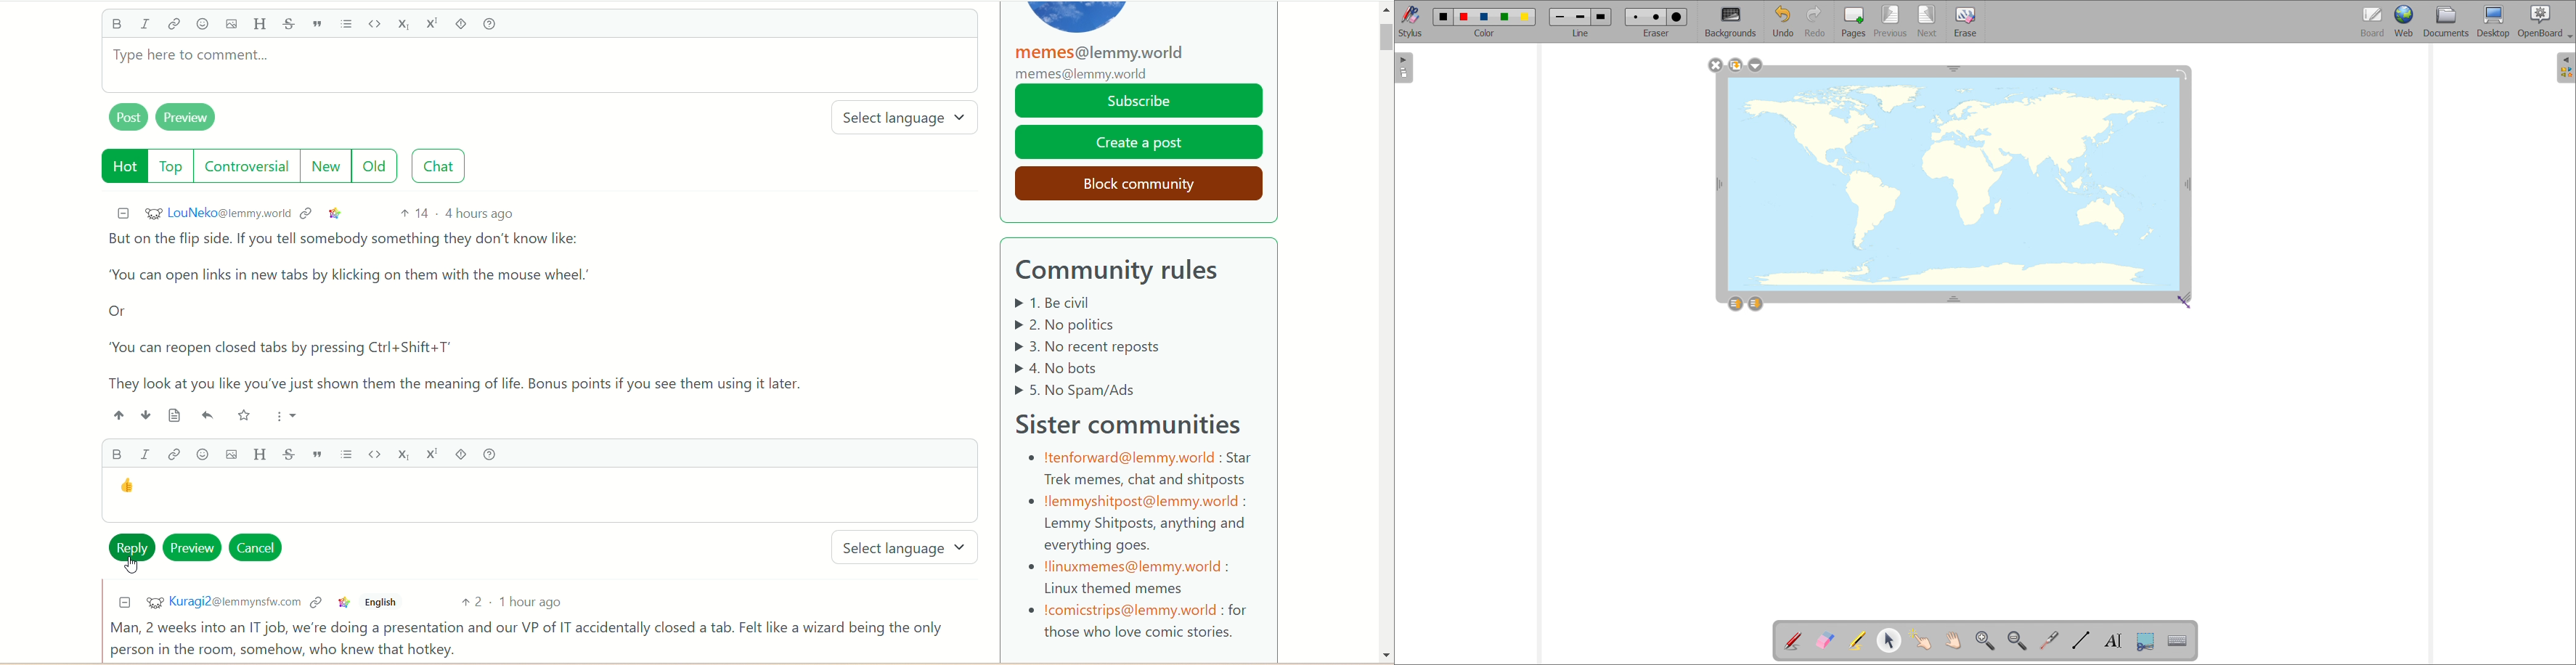 This screenshot has height=672, width=2576. Describe the element at coordinates (2372, 22) in the screenshot. I see `board` at that location.